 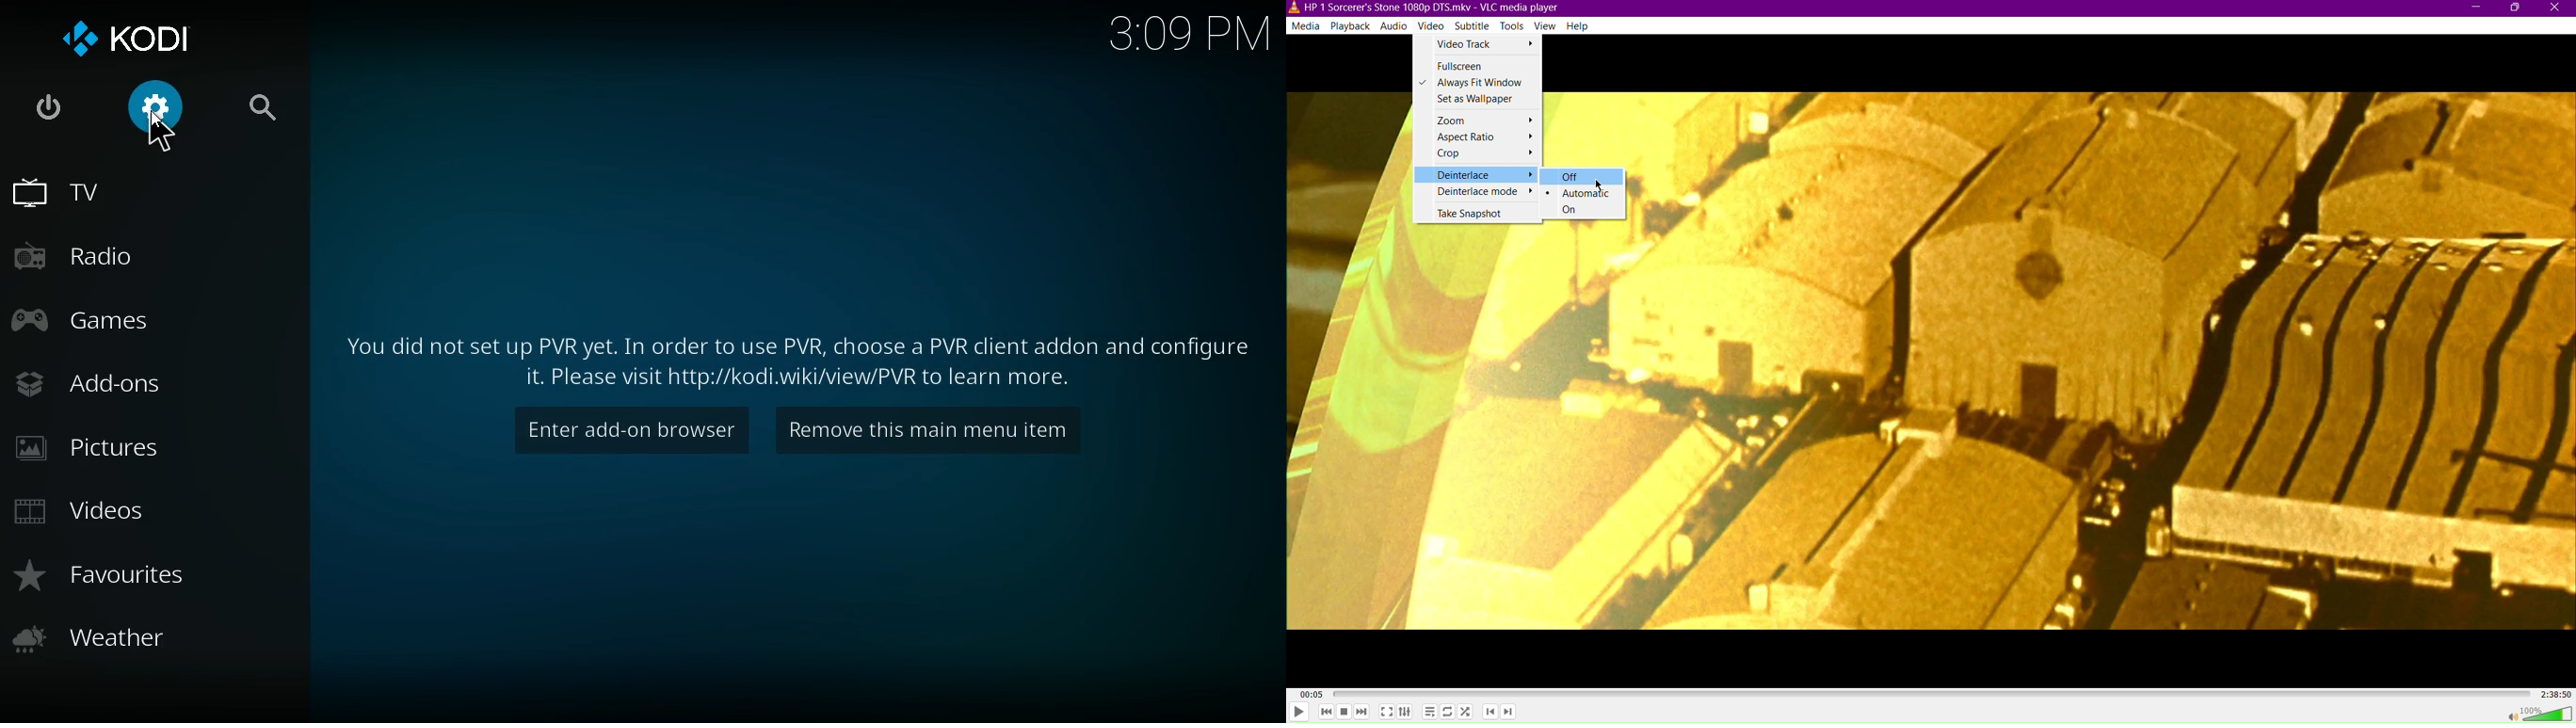 I want to click on power, so click(x=43, y=104).